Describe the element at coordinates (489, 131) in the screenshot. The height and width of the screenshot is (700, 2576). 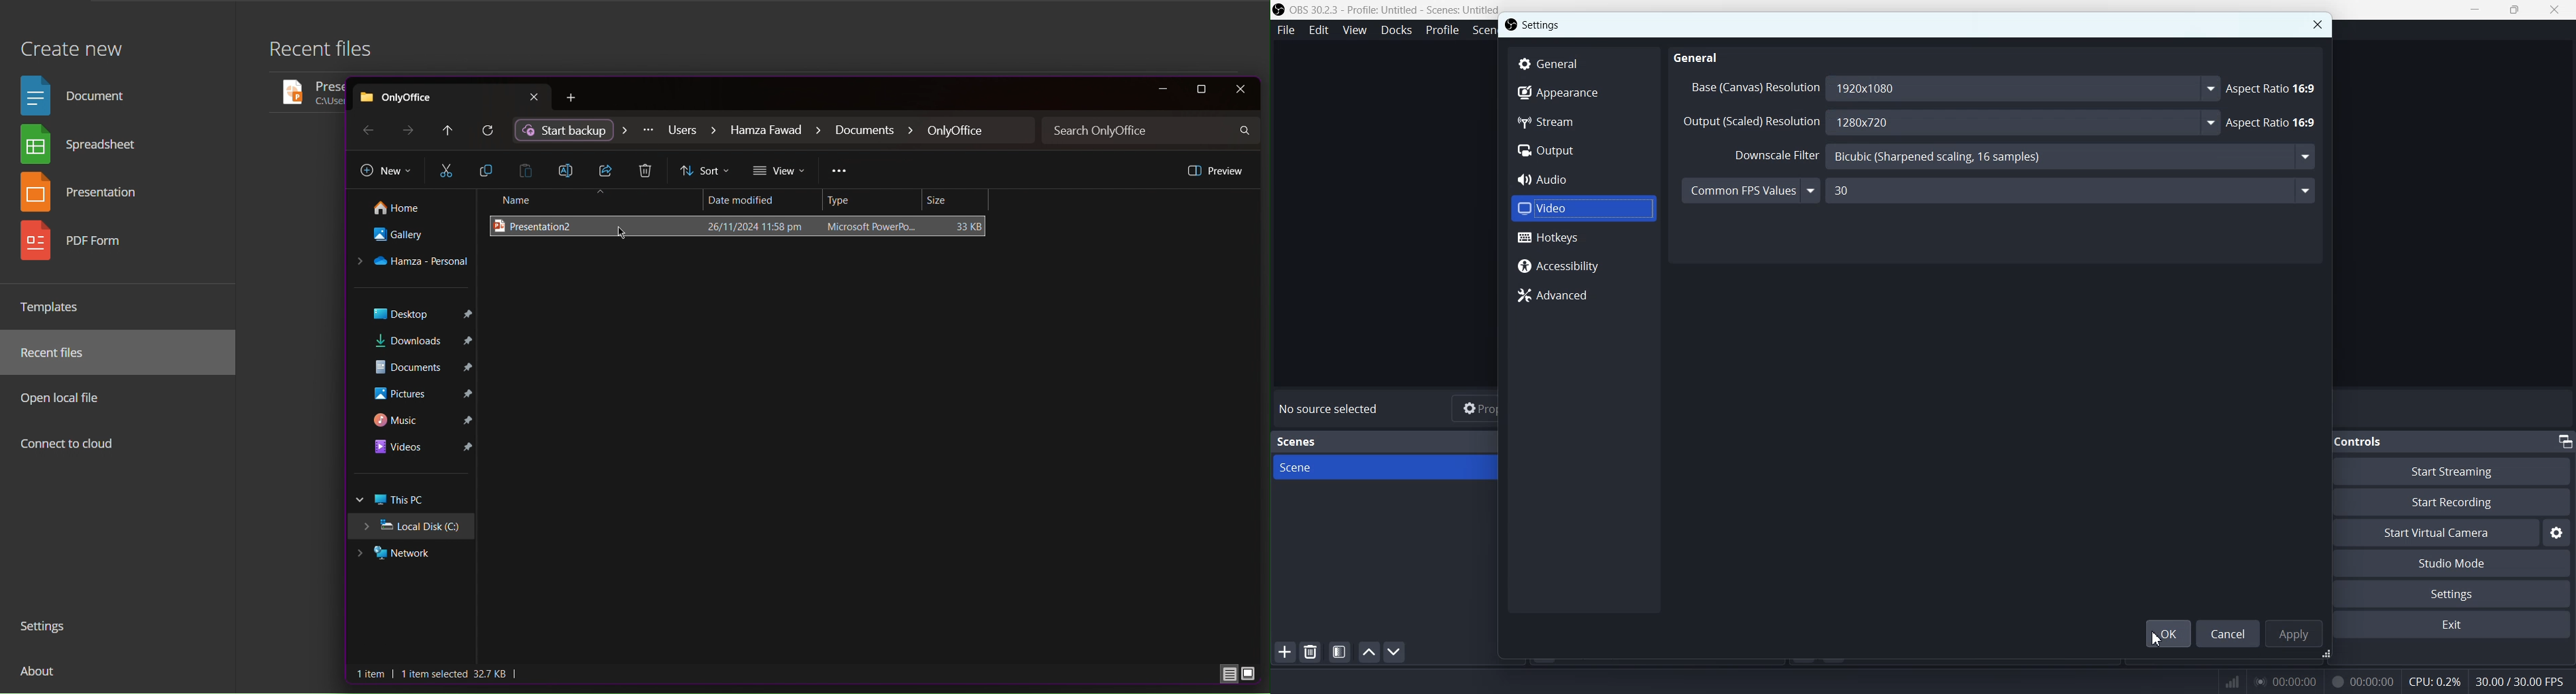
I see `Refresh` at that location.